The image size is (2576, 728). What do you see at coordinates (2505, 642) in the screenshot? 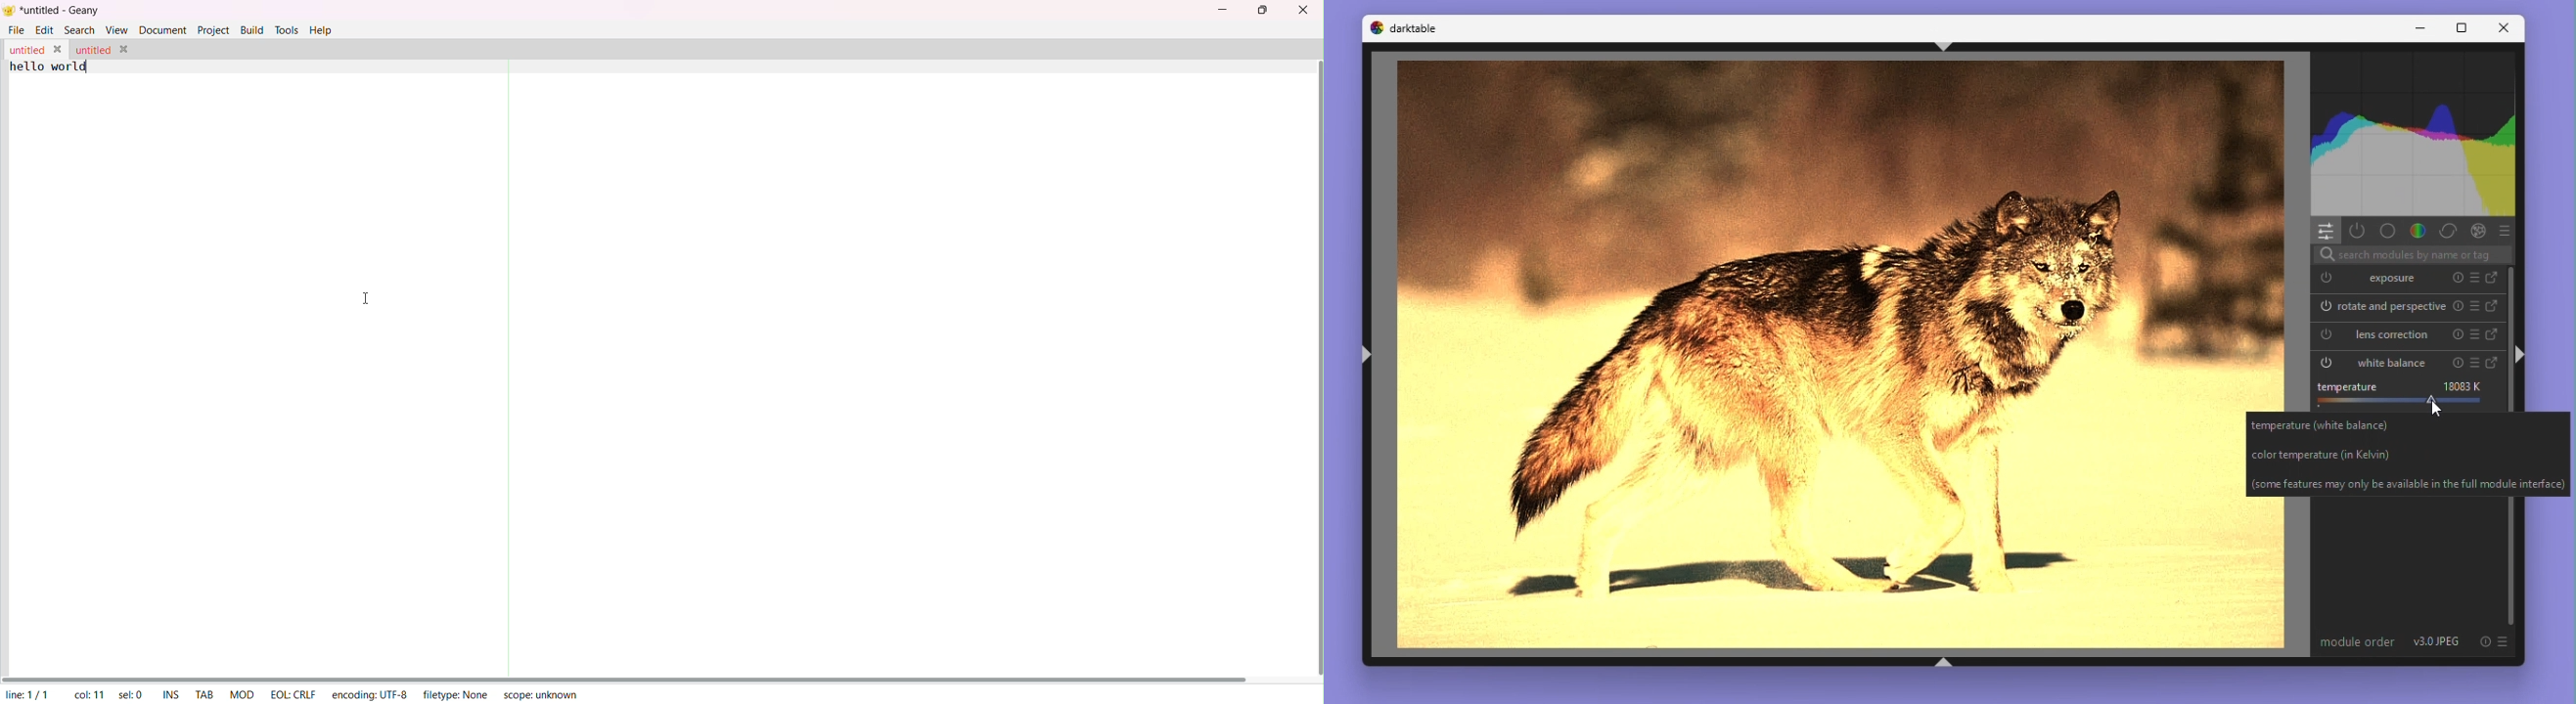
I see `Preset` at bounding box center [2505, 642].